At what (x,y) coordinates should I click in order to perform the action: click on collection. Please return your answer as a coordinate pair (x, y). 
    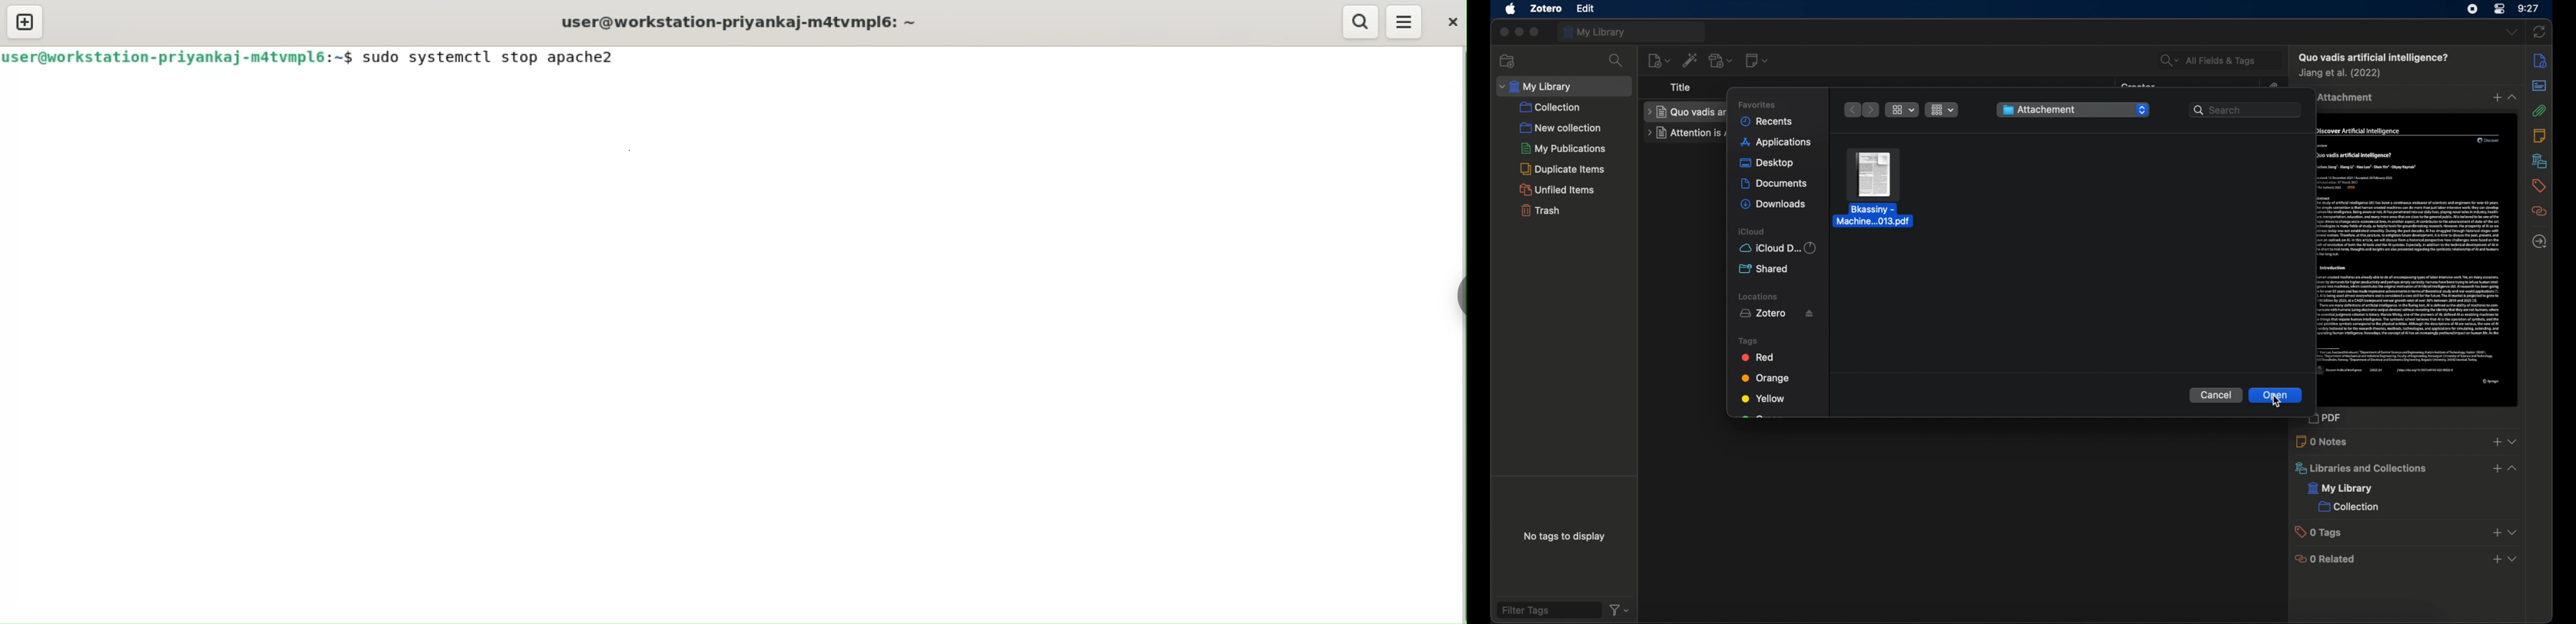
    Looking at the image, I should click on (2348, 508).